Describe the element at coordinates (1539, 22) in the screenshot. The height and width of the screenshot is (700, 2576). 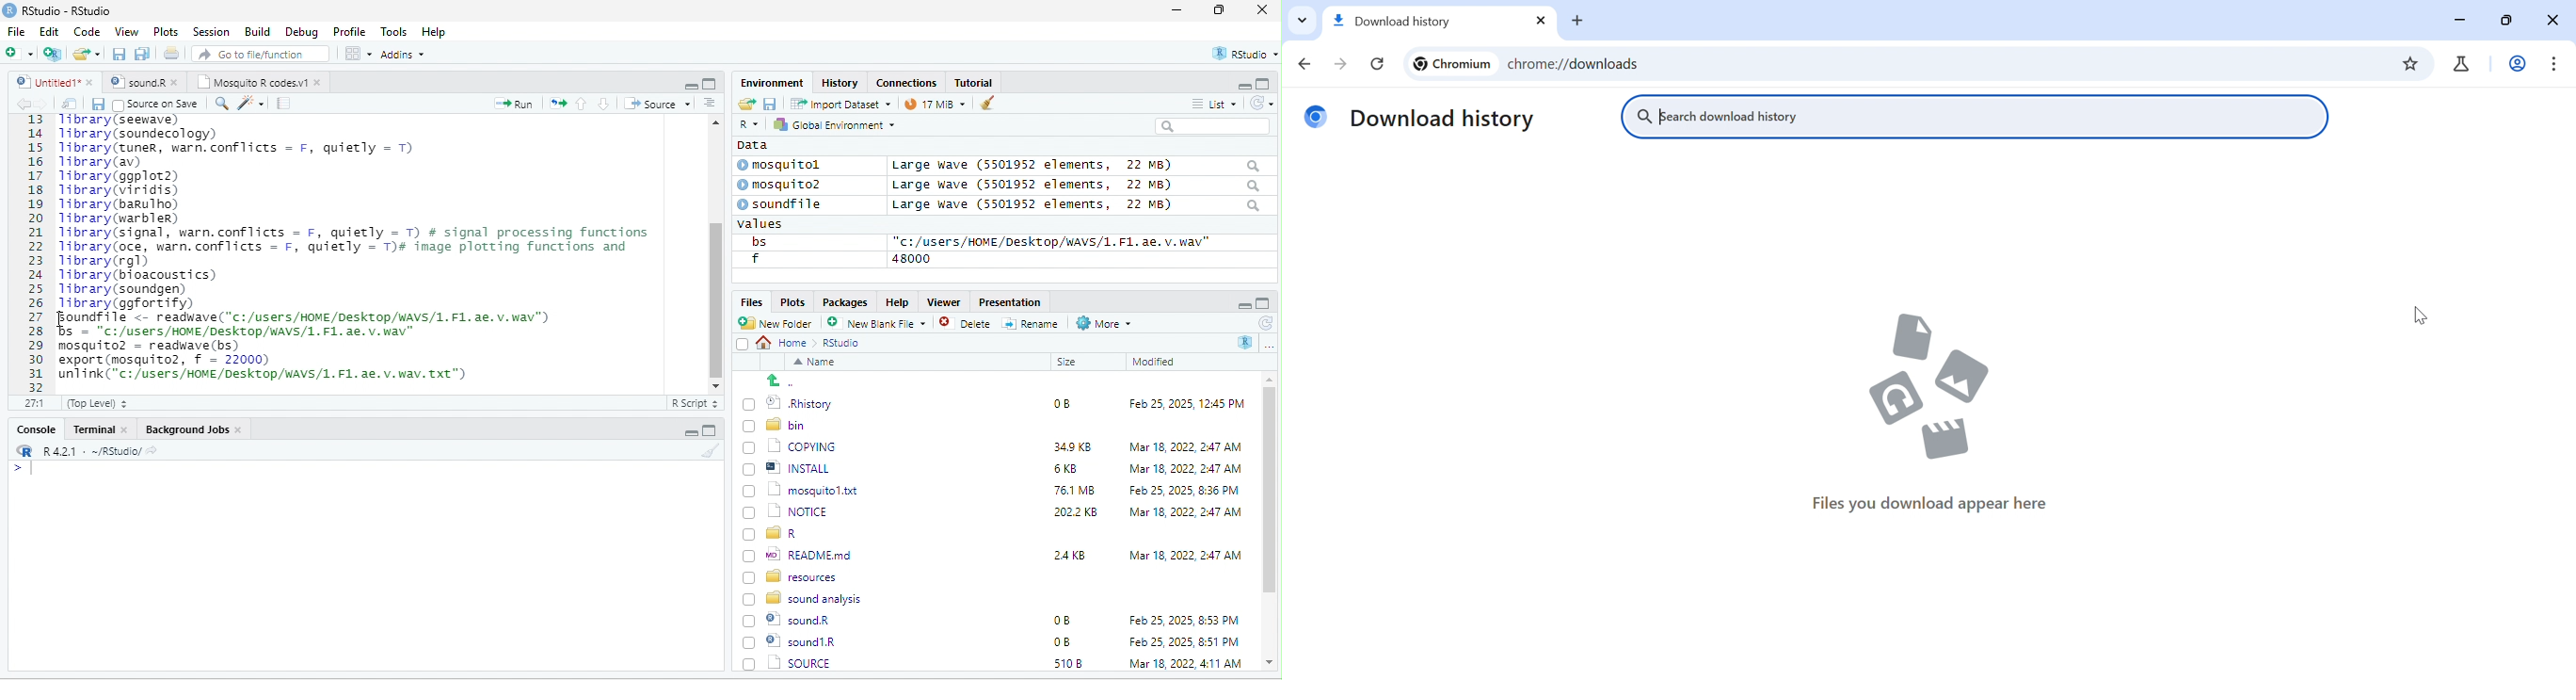
I see `Close` at that location.